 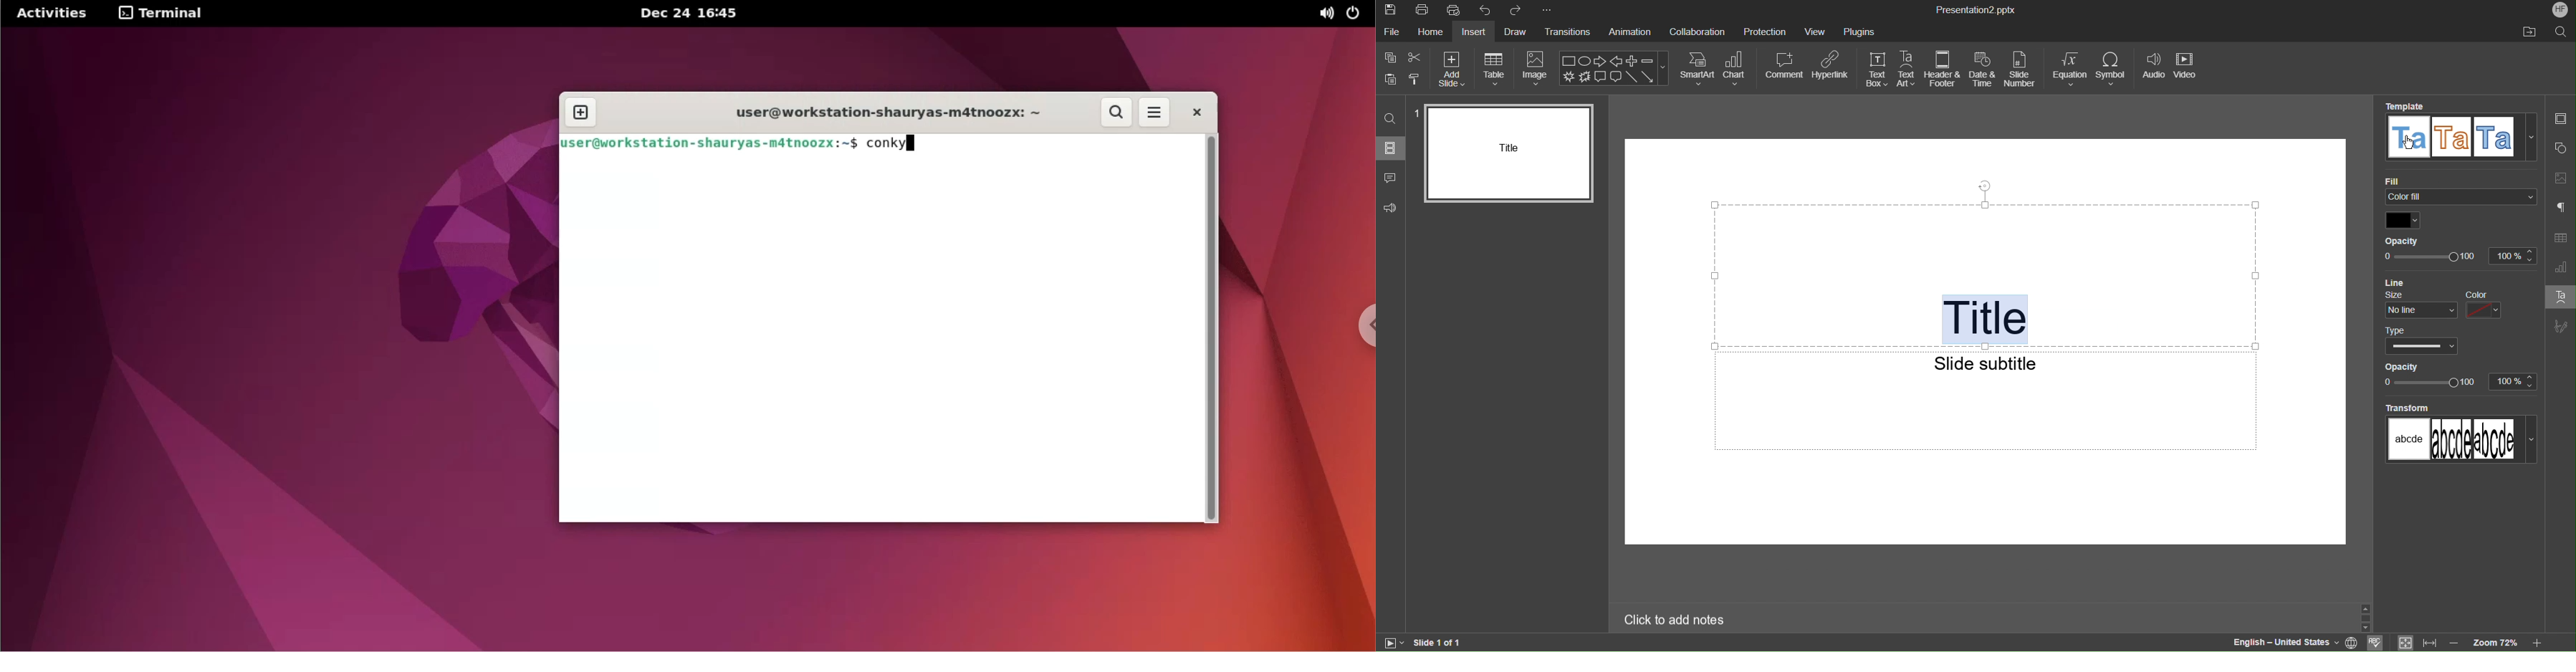 I want to click on Video, so click(x=2189, y=69).